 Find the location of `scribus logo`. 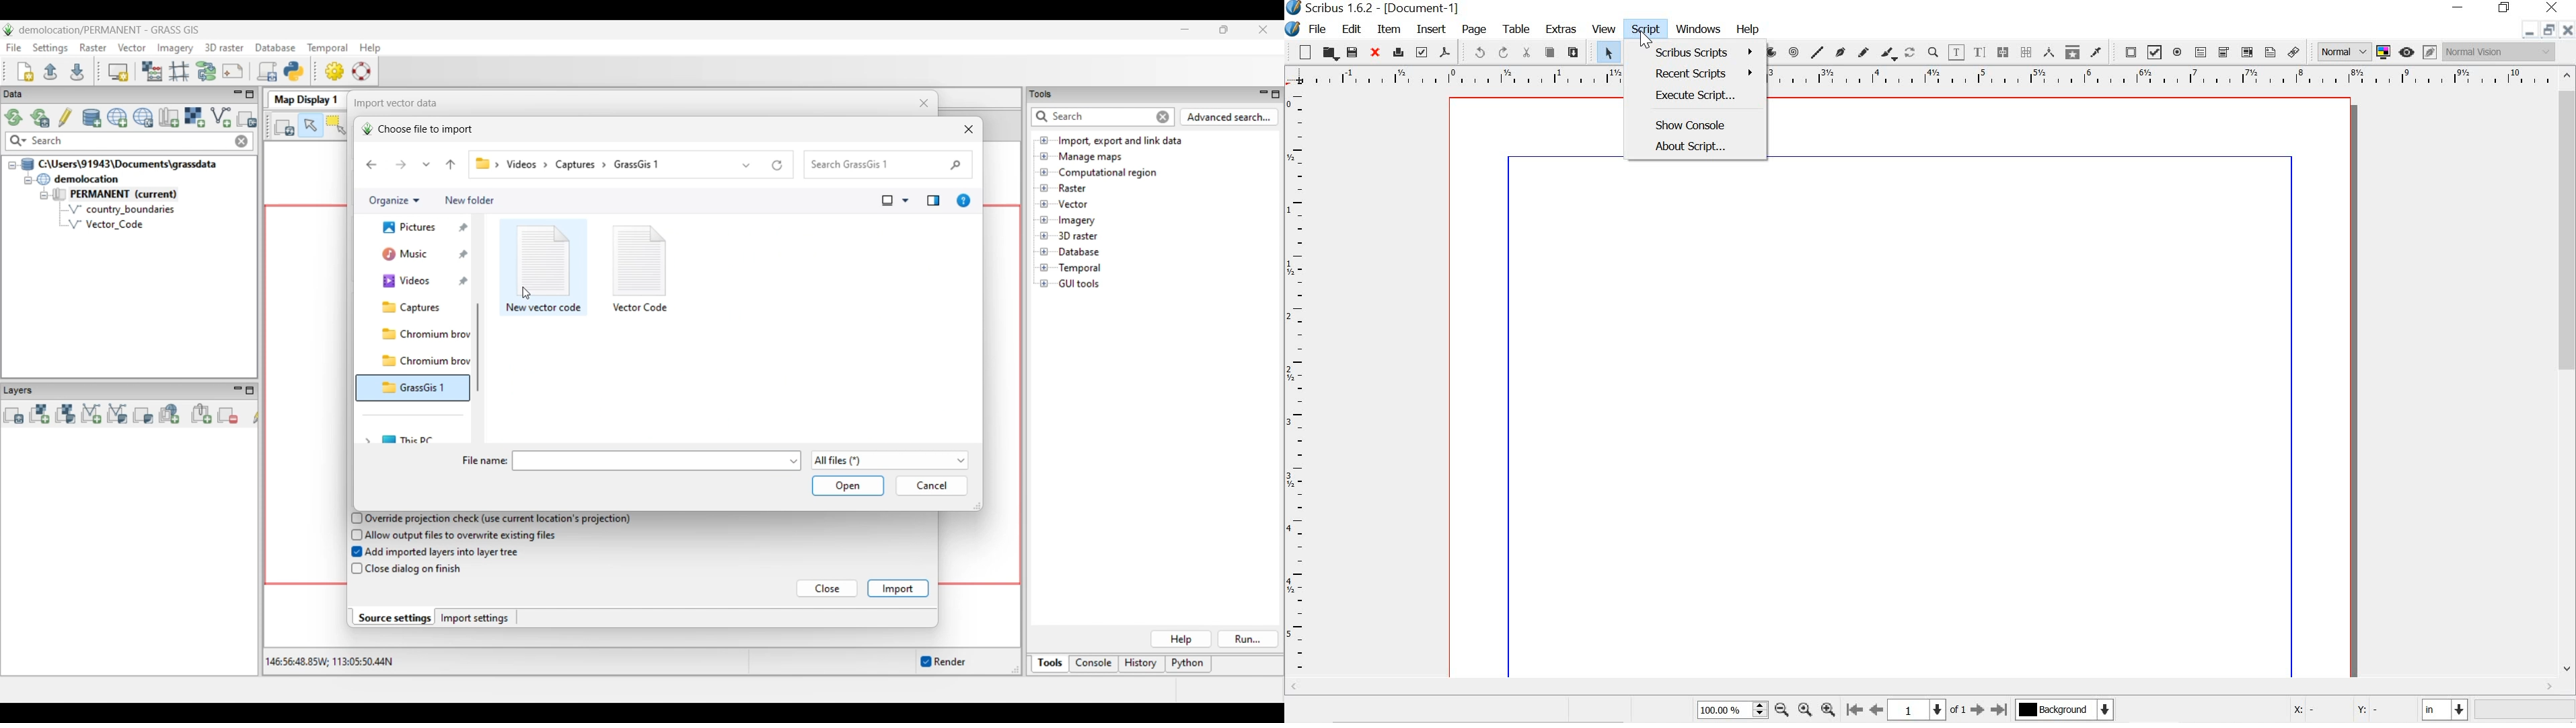

scribus logo is located at coordinates (1294, 10).